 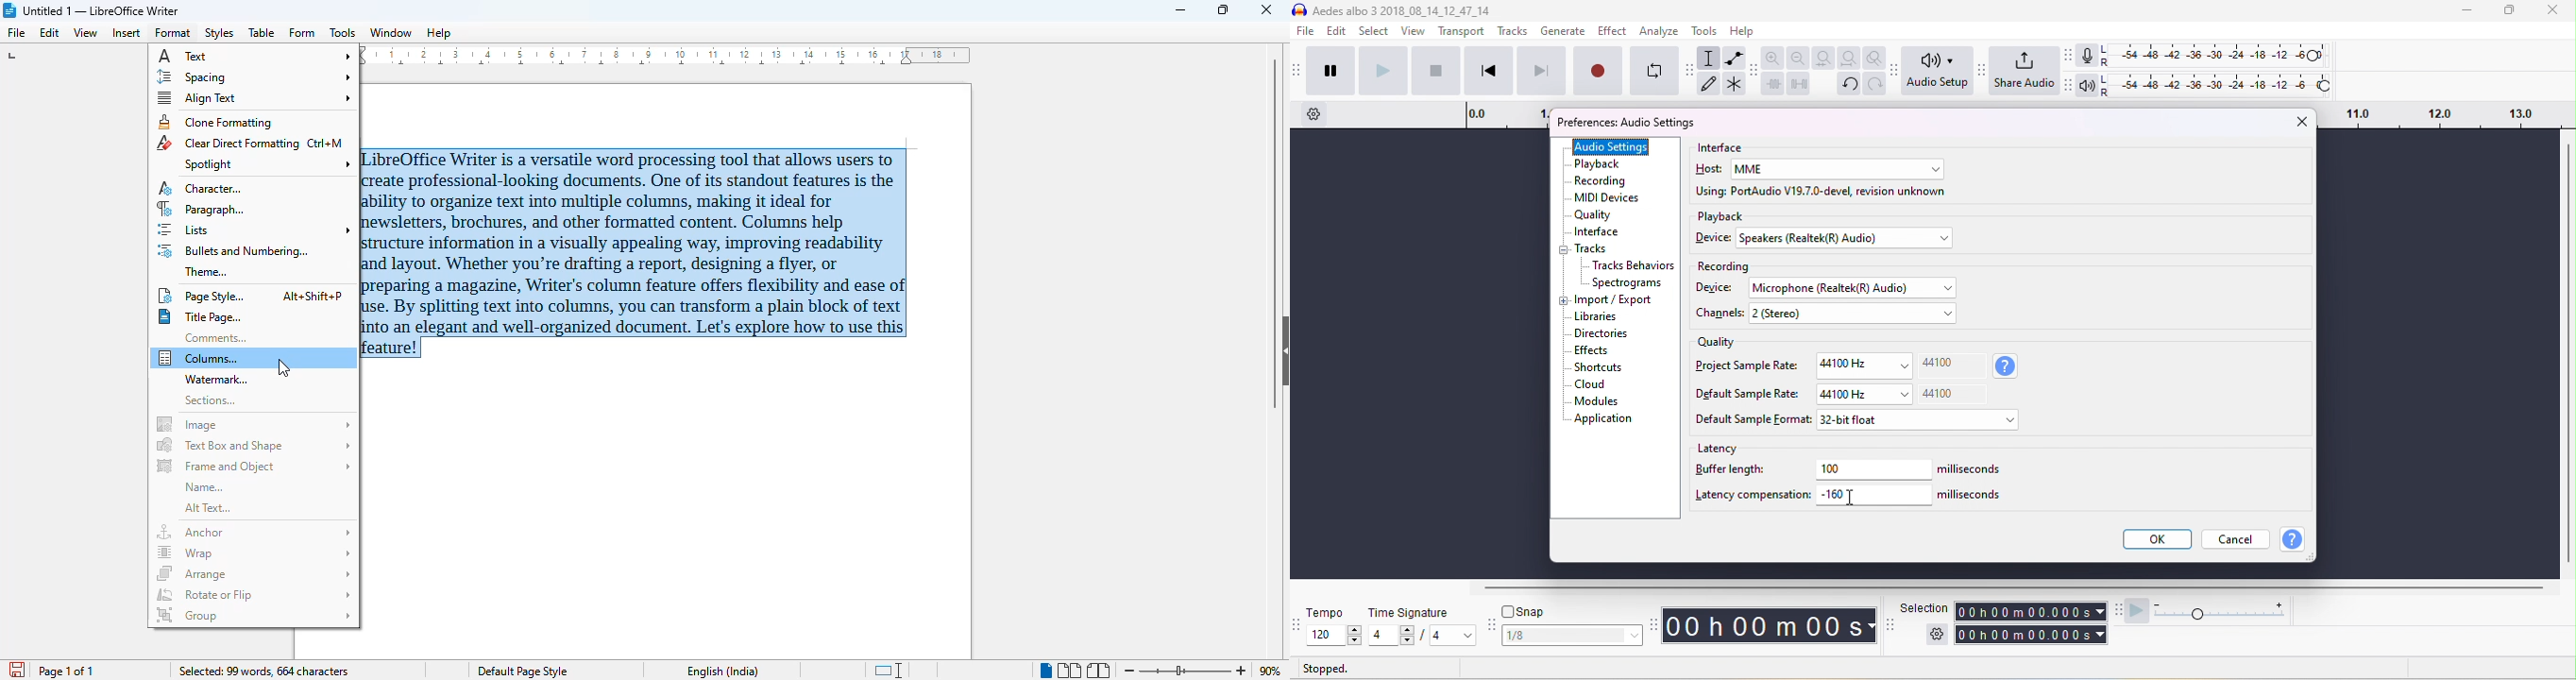 I want to click on select recording device, so click(x=1860, y=288).